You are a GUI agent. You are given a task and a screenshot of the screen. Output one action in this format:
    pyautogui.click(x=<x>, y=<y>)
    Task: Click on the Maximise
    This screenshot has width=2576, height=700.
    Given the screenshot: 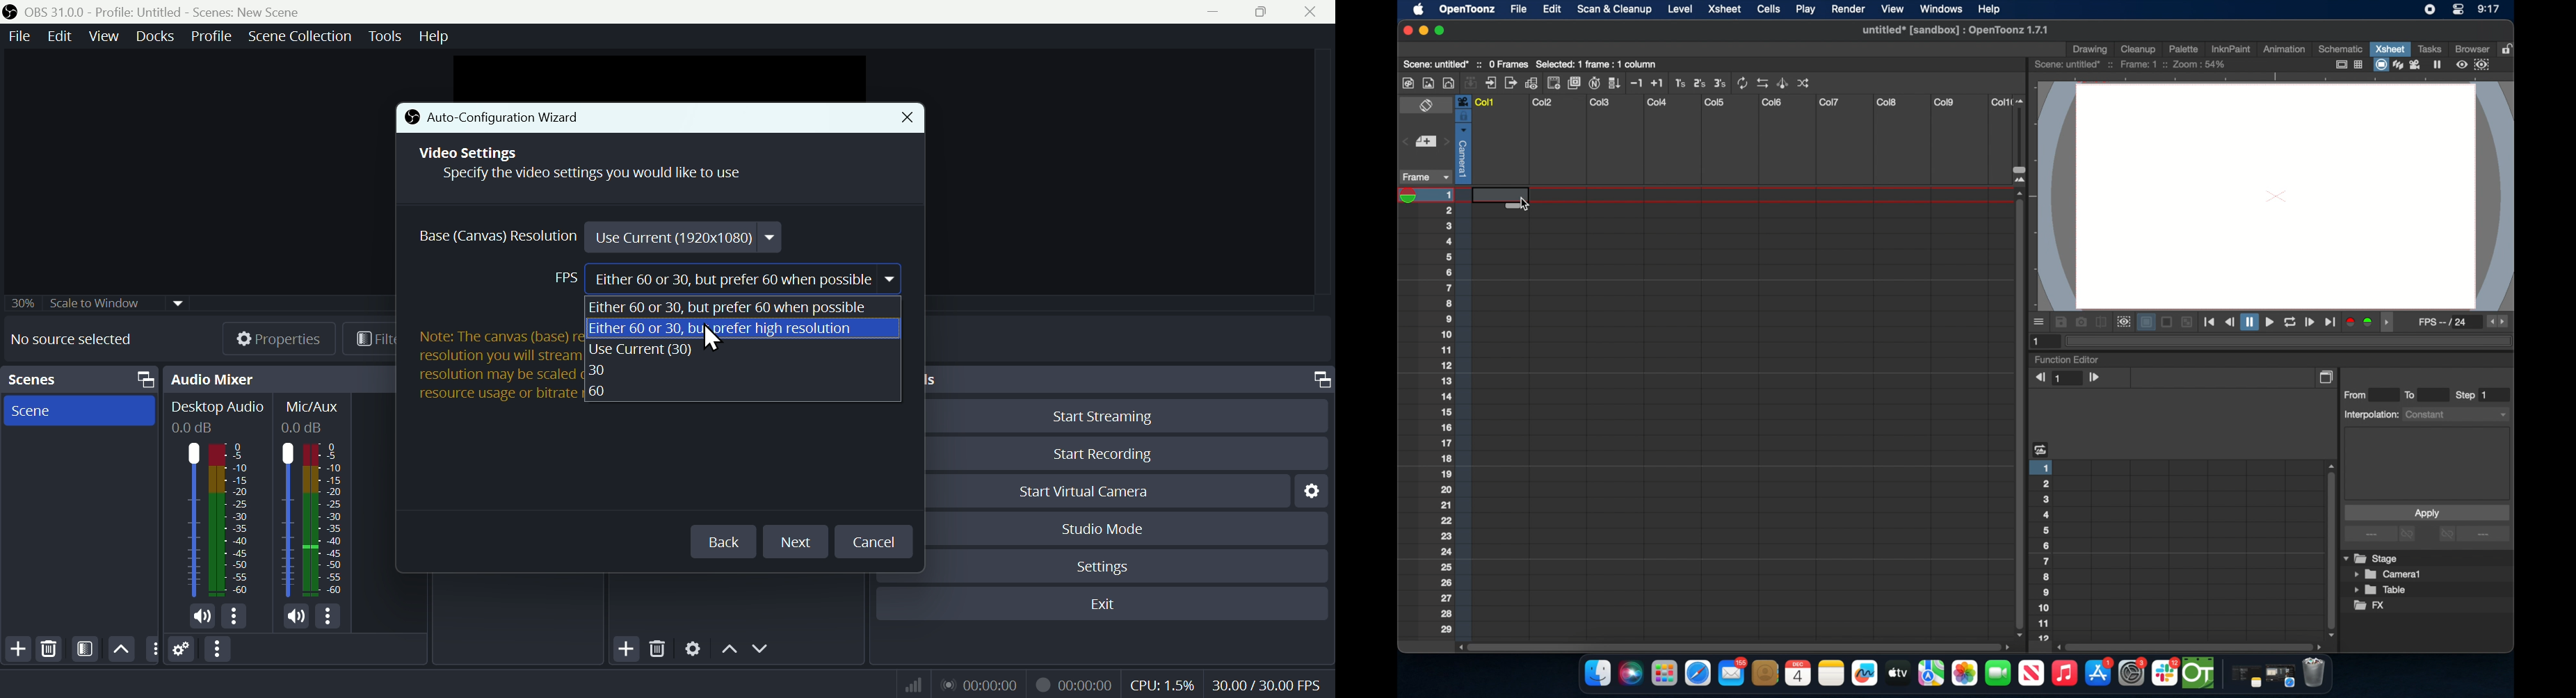 What is the action you would take?
    pyautogui.click(x=1265, y=12)
    